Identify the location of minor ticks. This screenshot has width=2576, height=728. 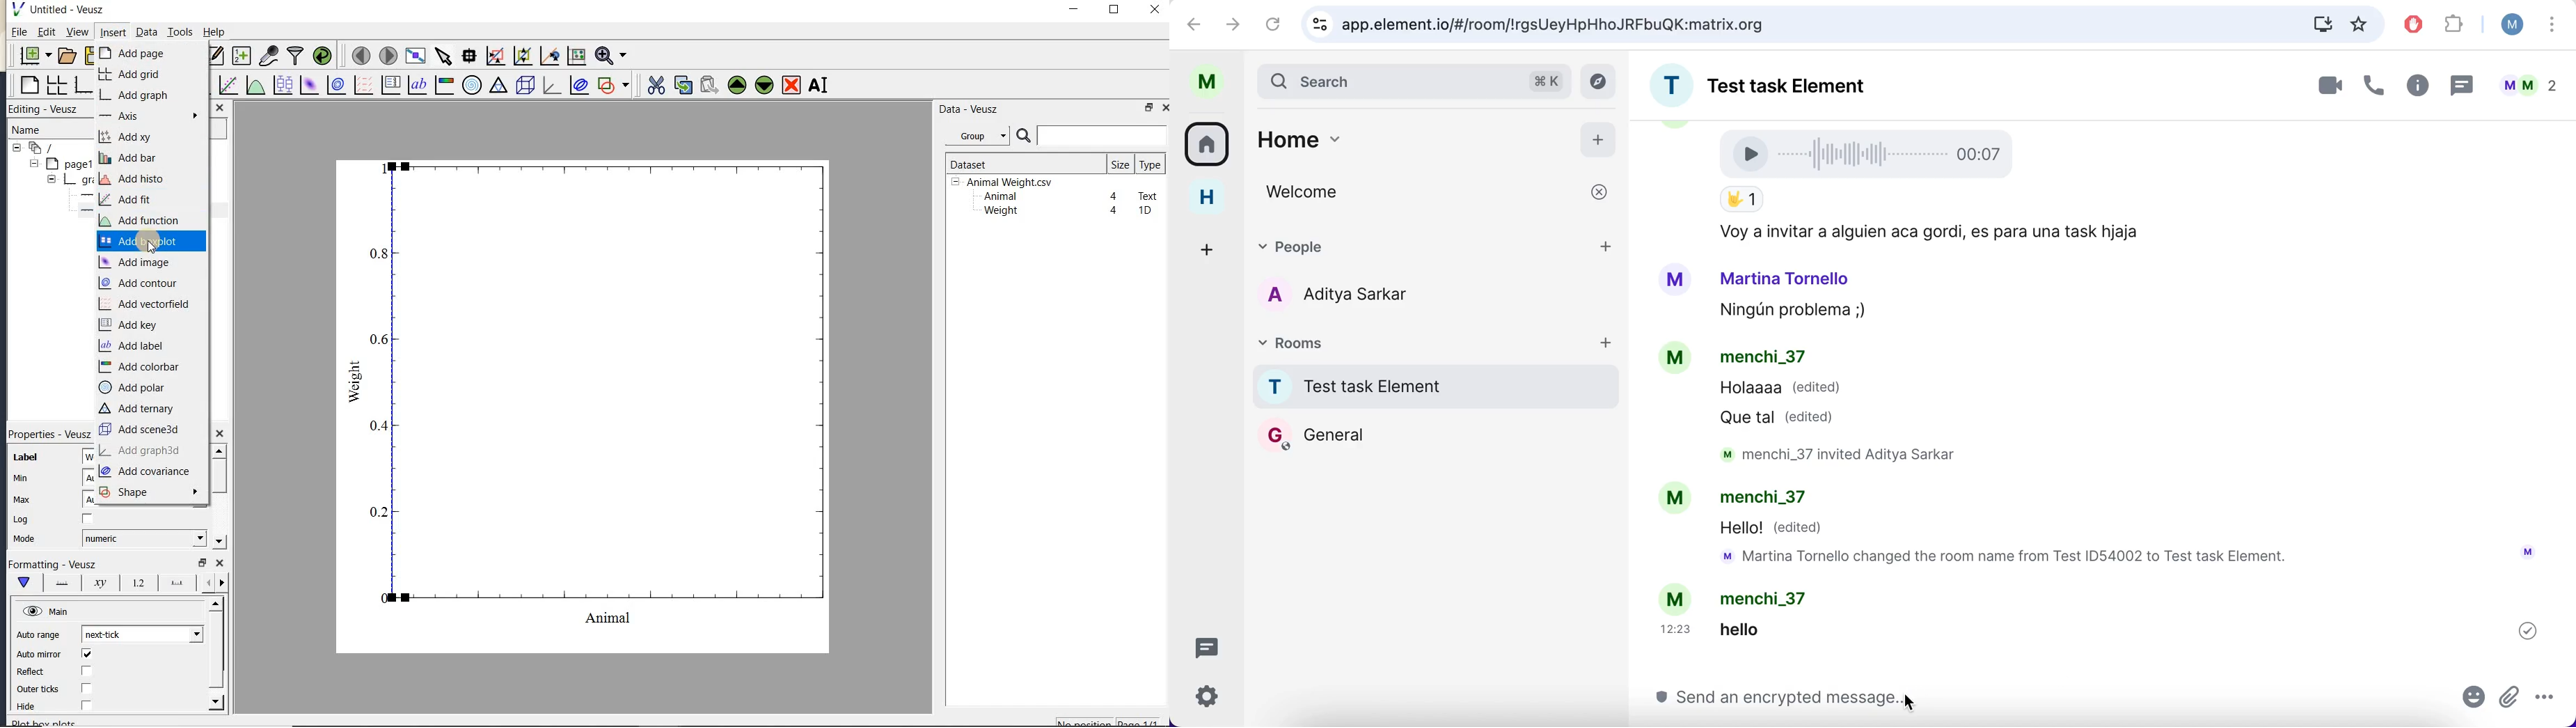
(213, 583).